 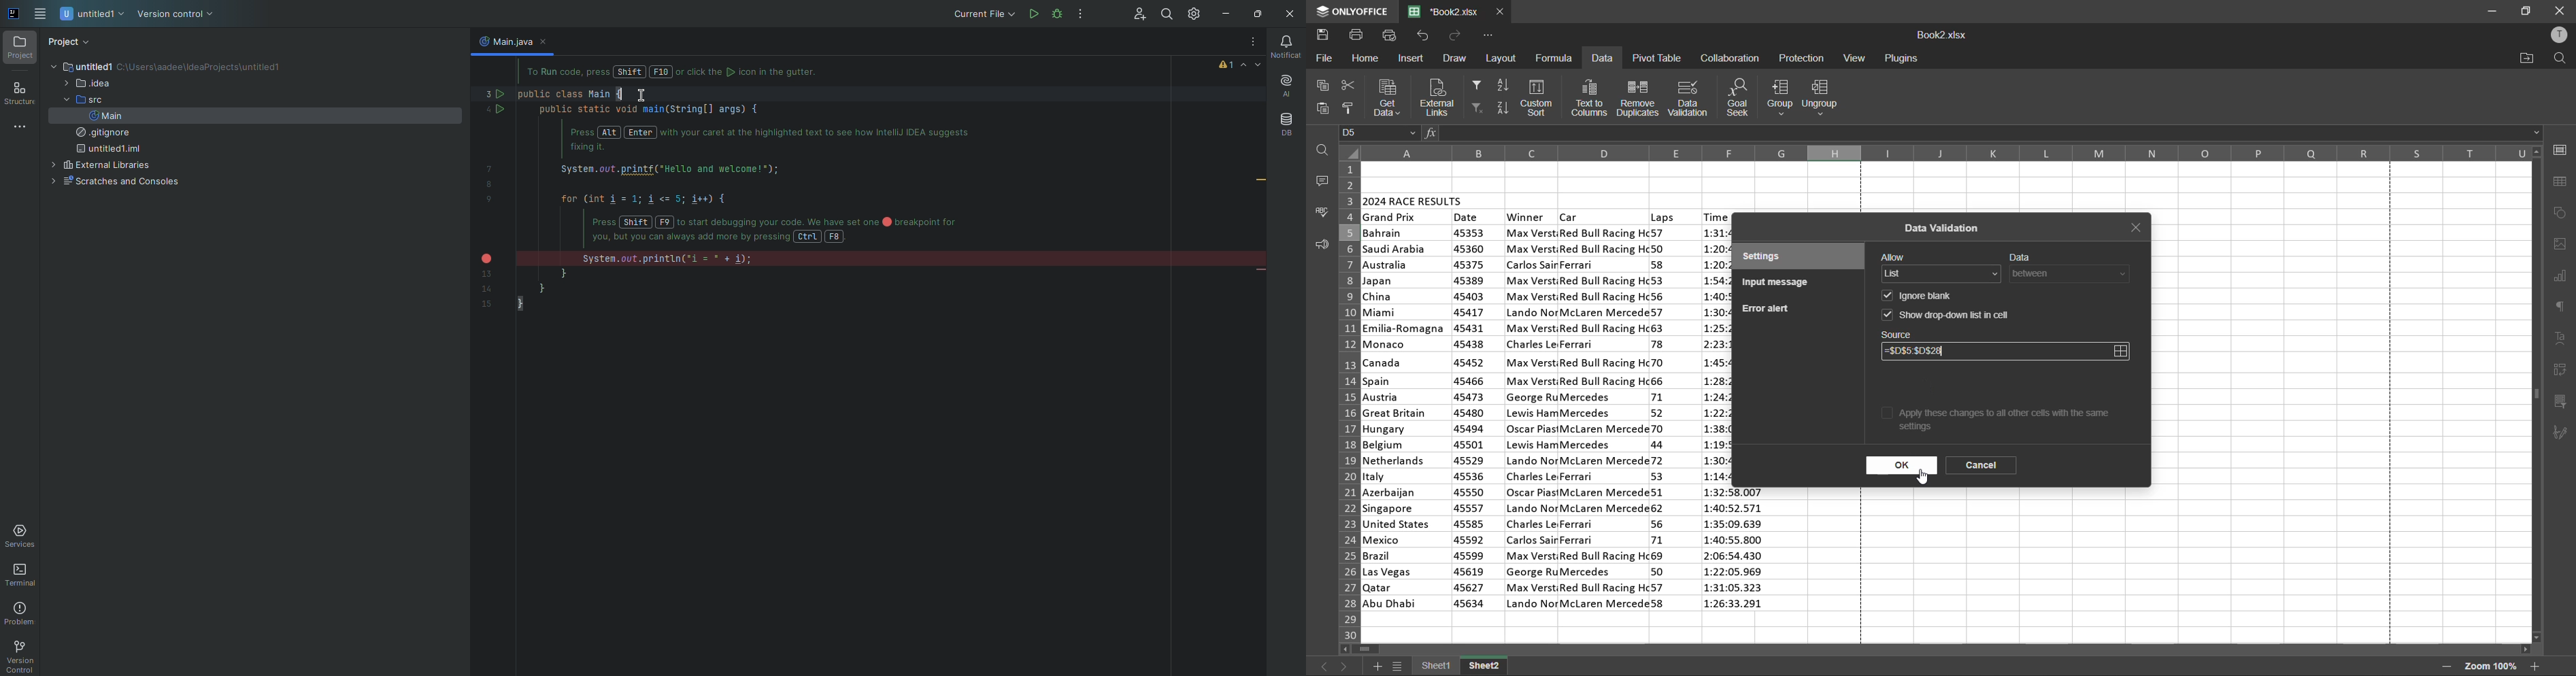 I want to click on app name, so click(x=1351, y=11).